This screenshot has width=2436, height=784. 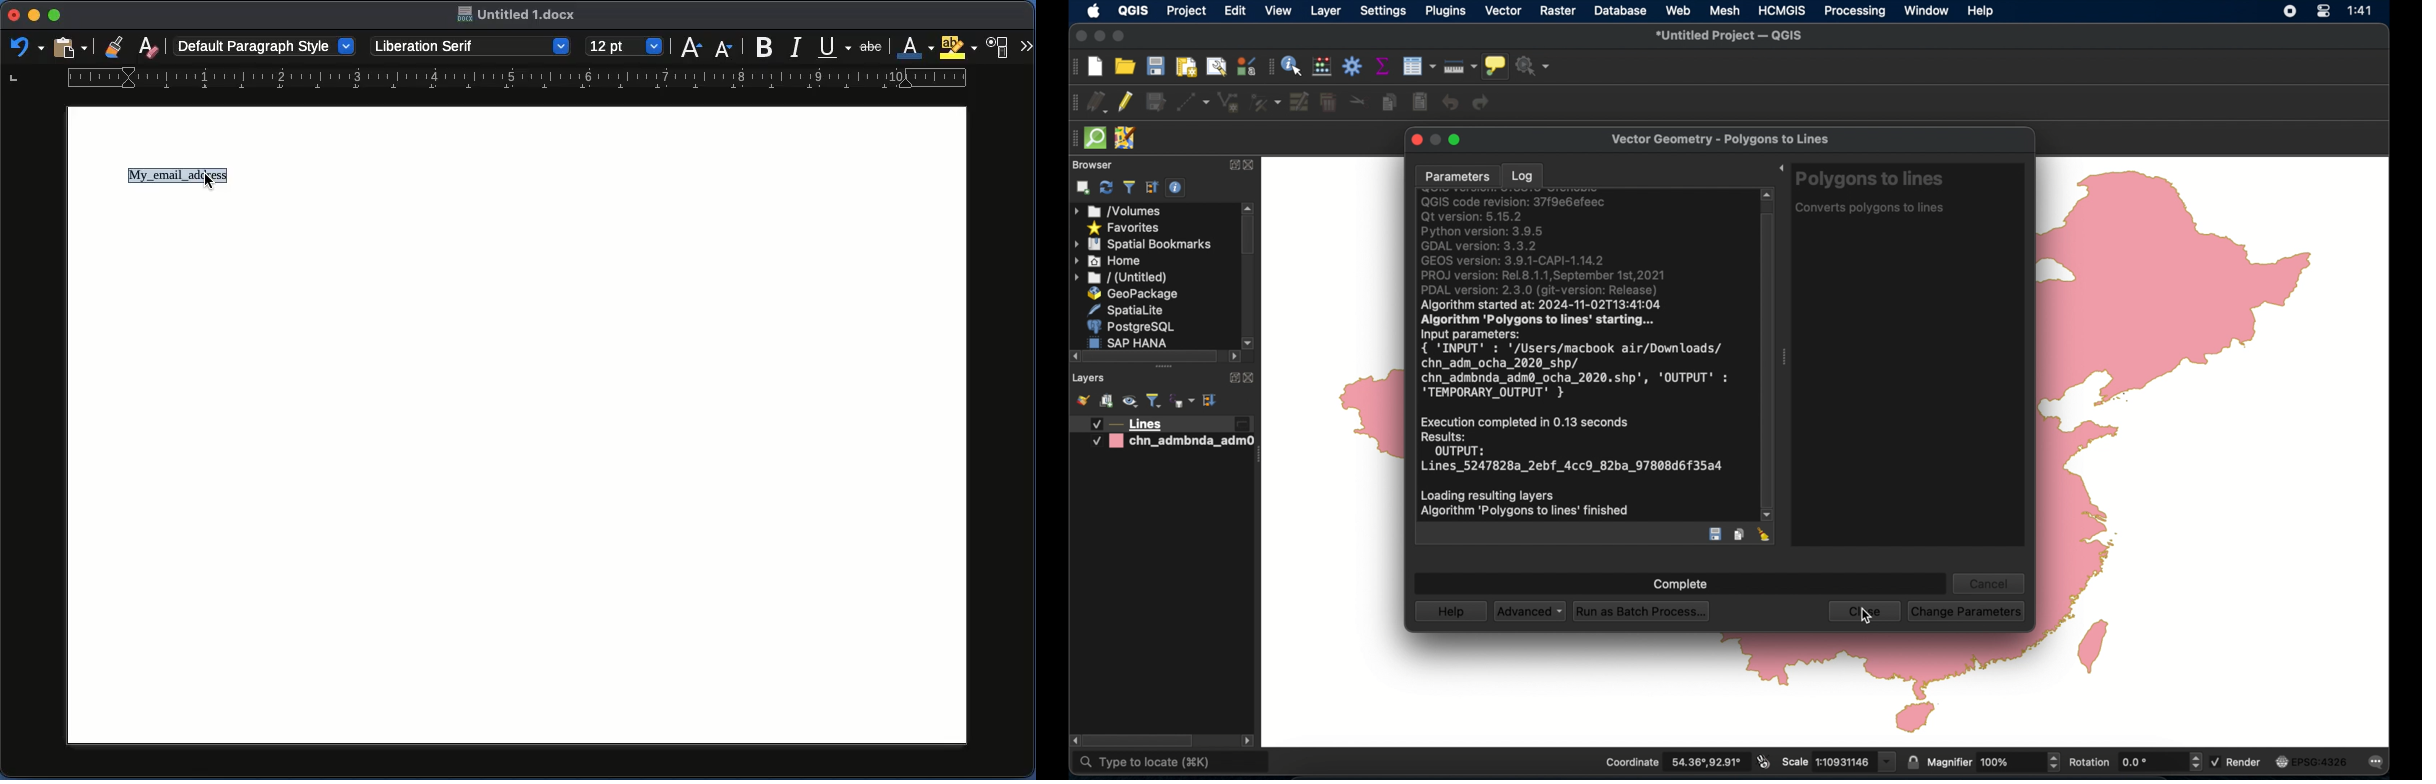 I want to click on control center, so click(x=2322, y=13).